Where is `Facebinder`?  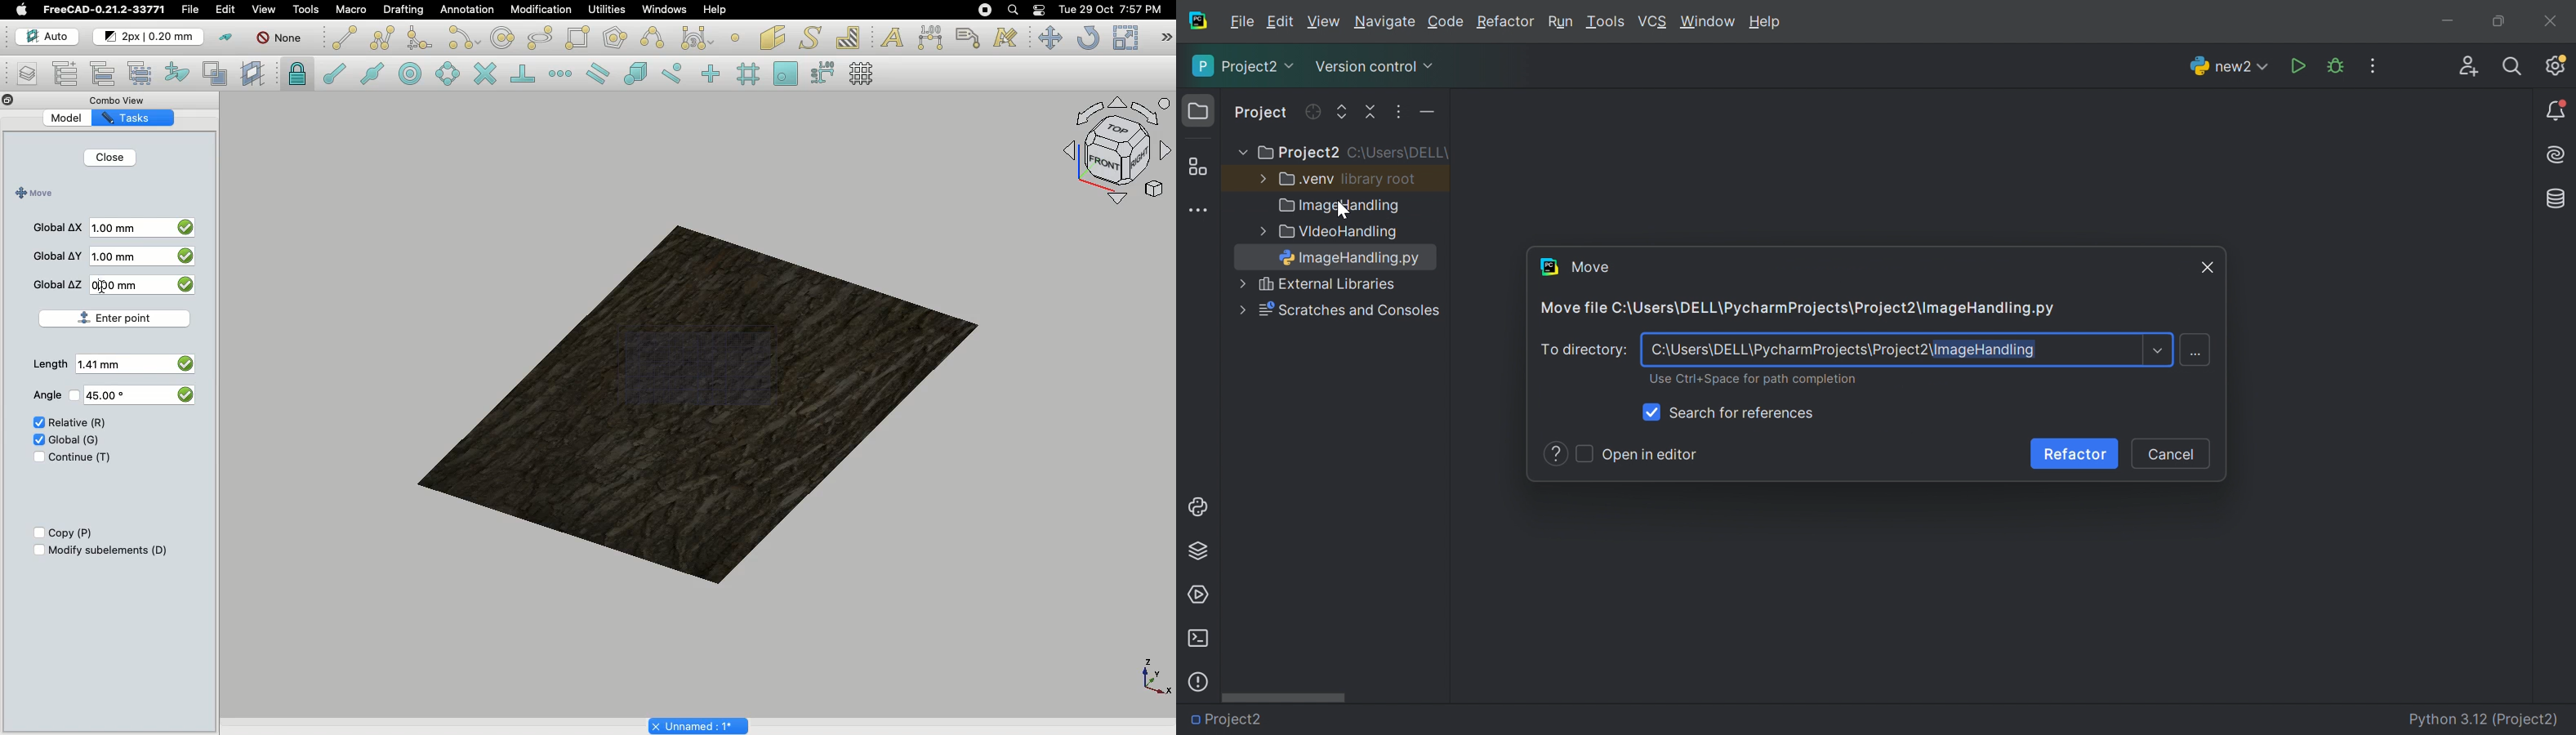 Facebinder is located at coordinates (773, 39).